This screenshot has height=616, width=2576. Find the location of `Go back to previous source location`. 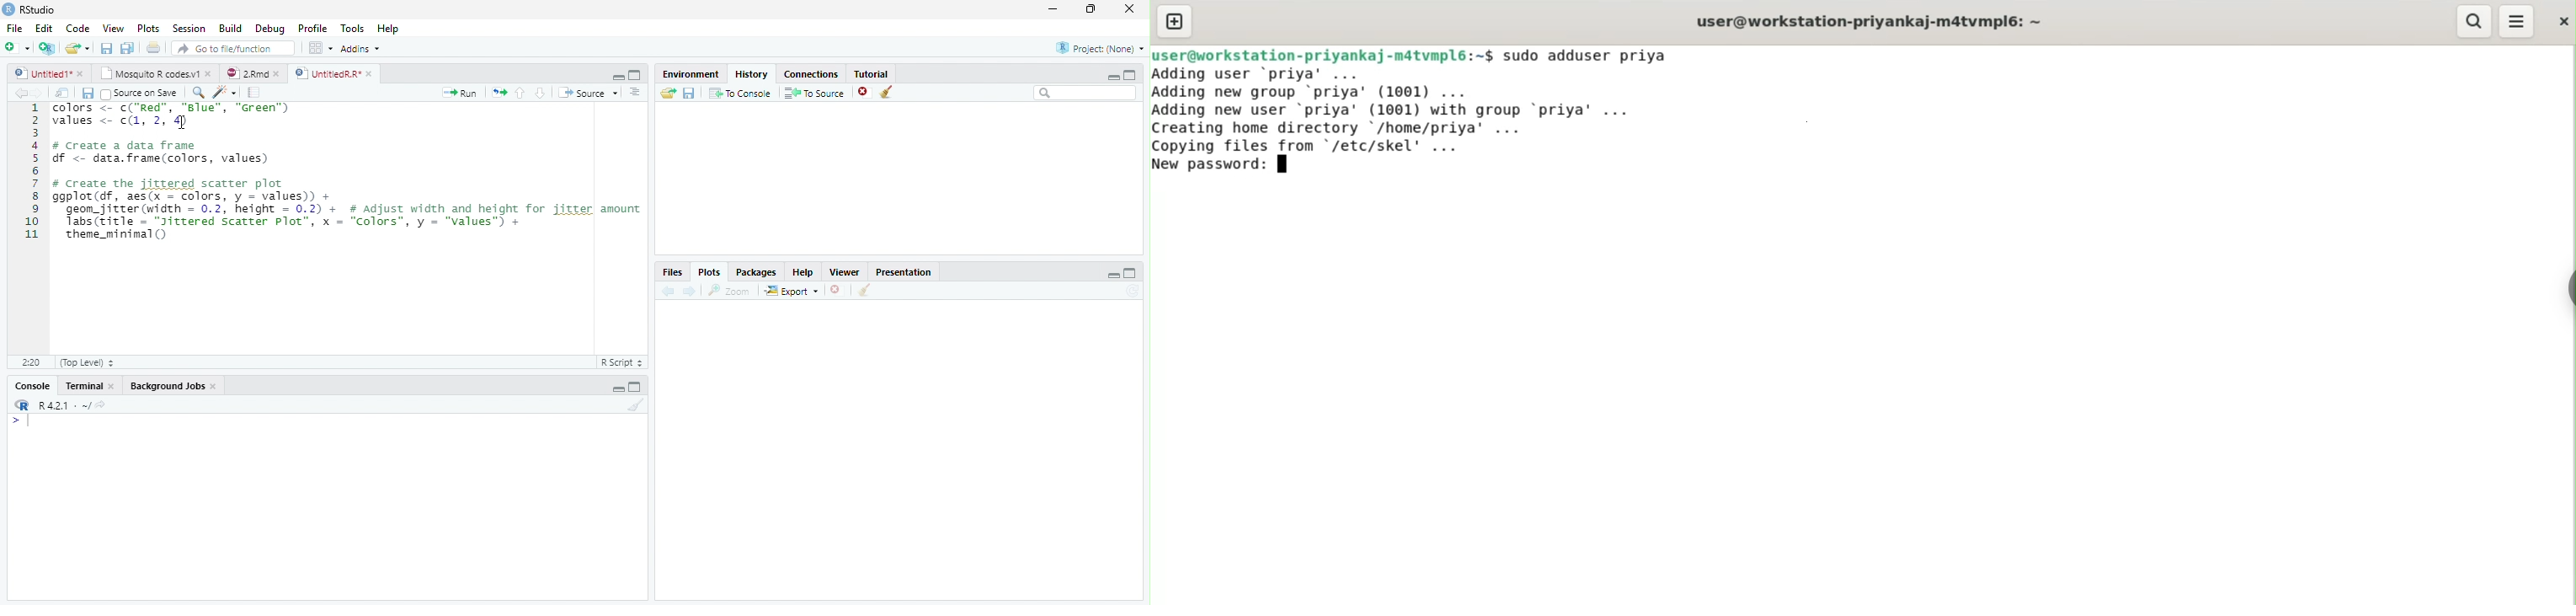

Go back to previous source location is located at coordinates (19, 94).